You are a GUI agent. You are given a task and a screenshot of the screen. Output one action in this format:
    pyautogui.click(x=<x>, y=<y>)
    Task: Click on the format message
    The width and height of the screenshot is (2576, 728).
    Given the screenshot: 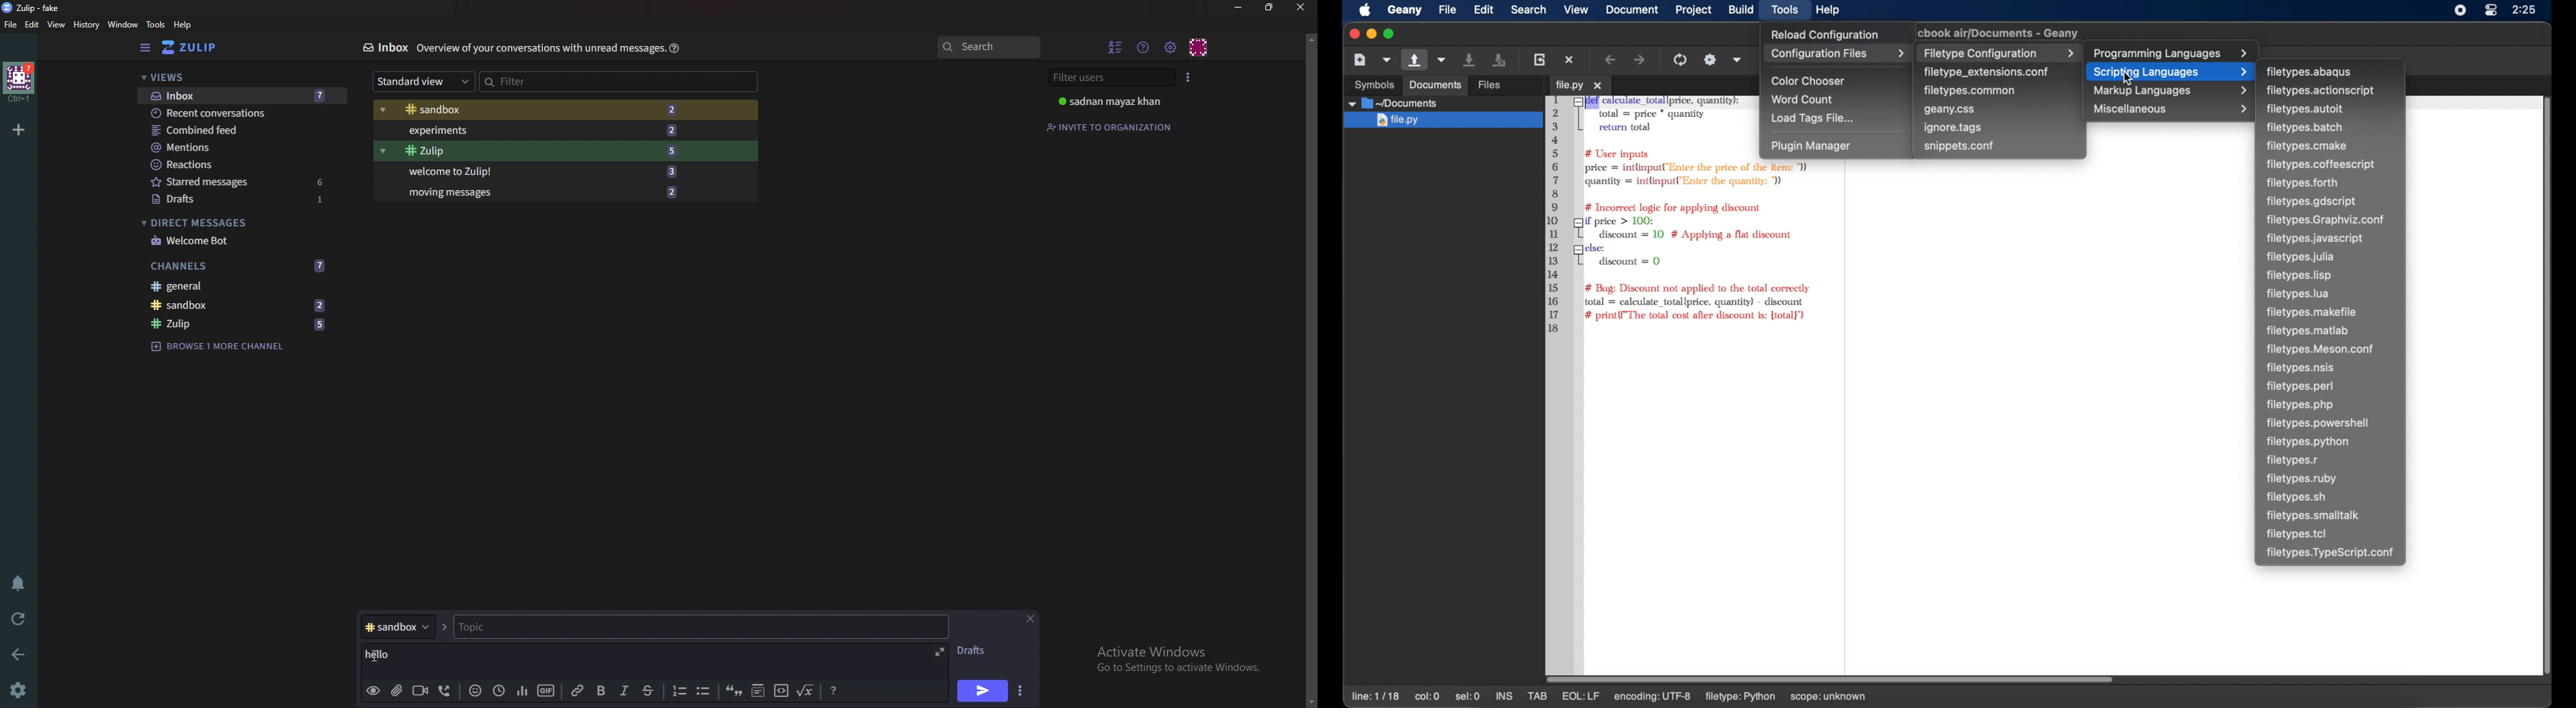 What is the action you would take?
    pyautogui.click(x=834, y=691)
    